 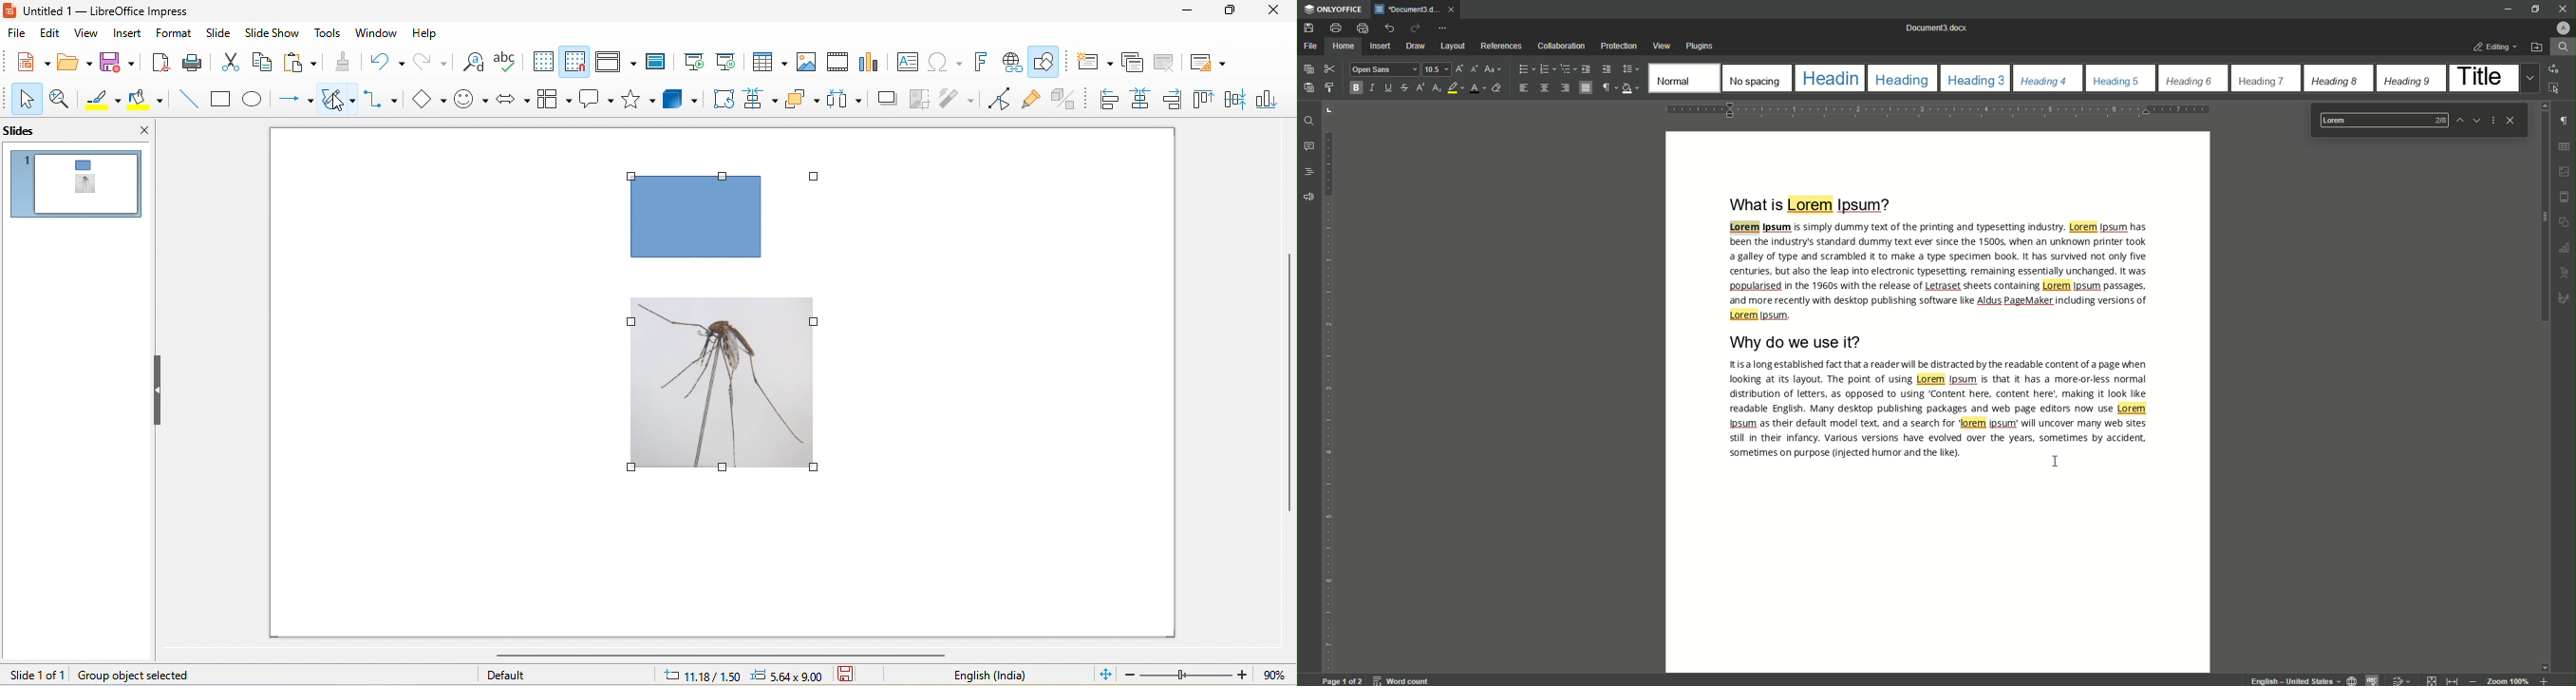 What do you see at coordinates (263, 63) in the screenshot?
I see `copy` at bounding box center [263, 63].